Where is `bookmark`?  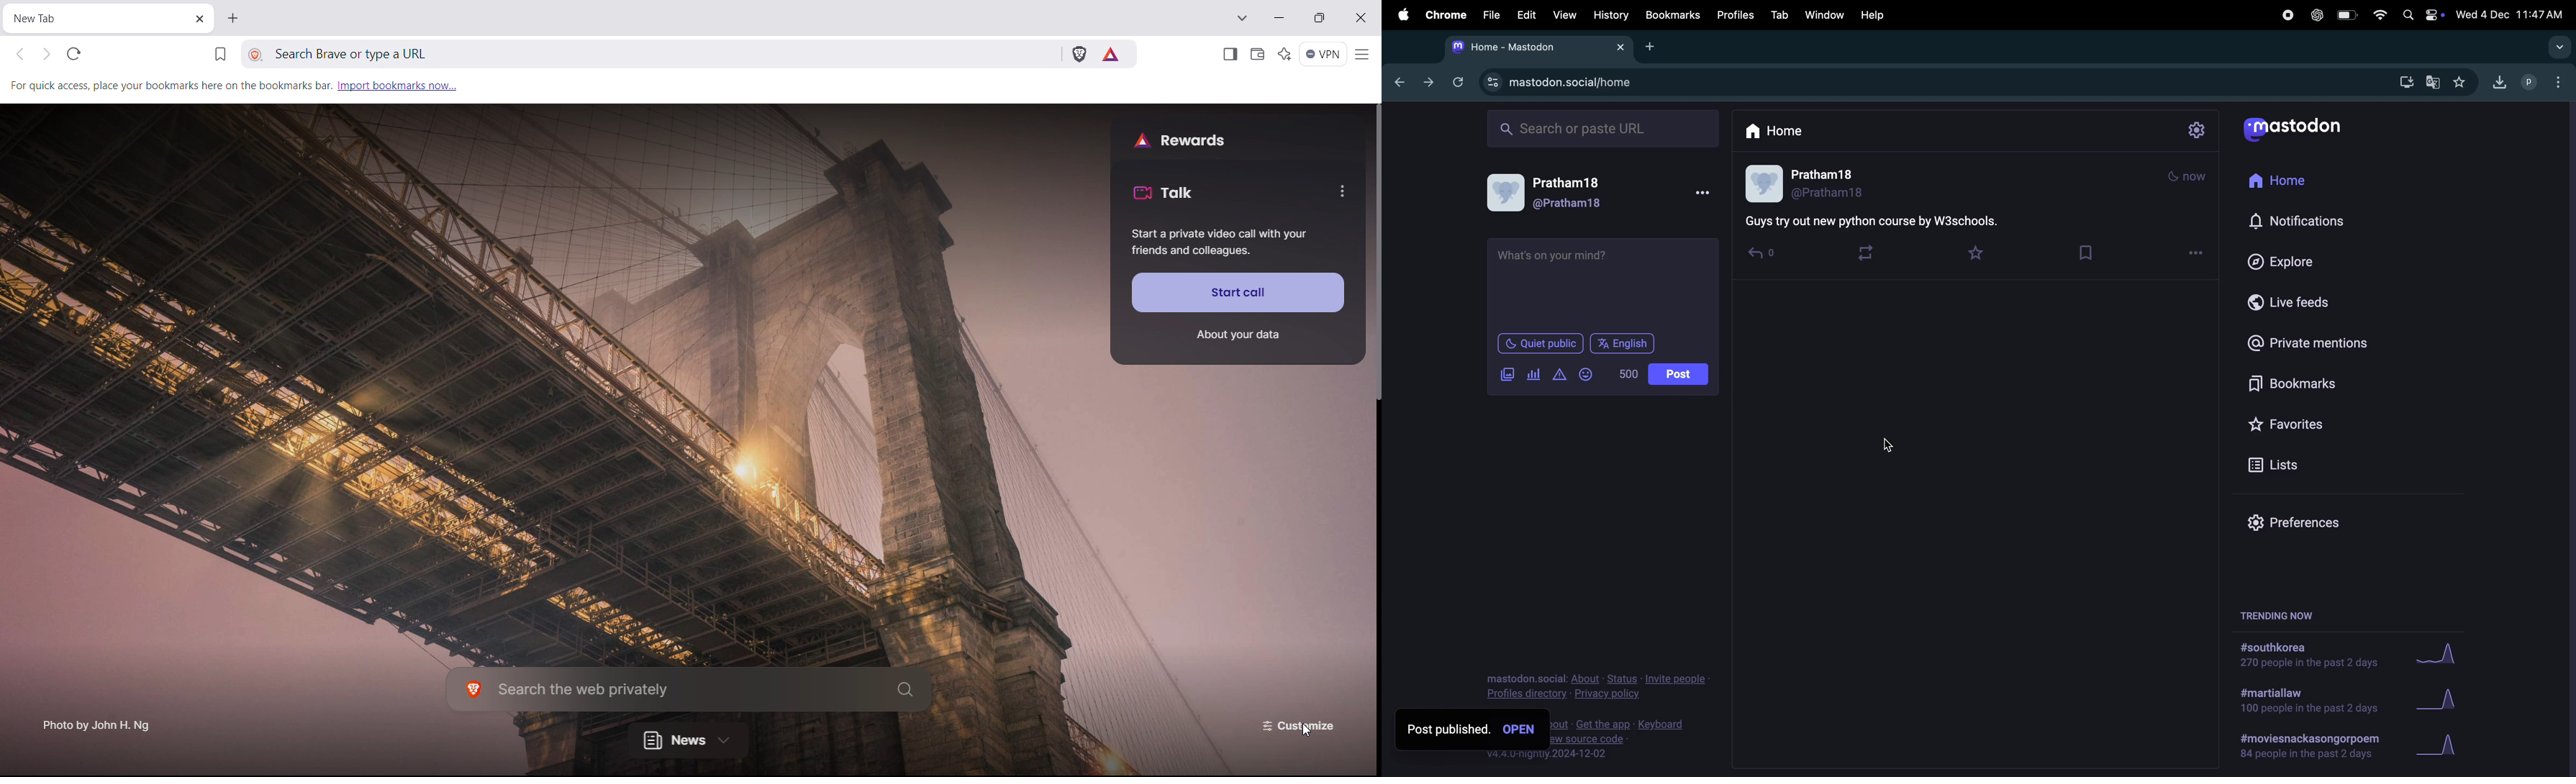
bookmark is located at coordinates (2090, 250).